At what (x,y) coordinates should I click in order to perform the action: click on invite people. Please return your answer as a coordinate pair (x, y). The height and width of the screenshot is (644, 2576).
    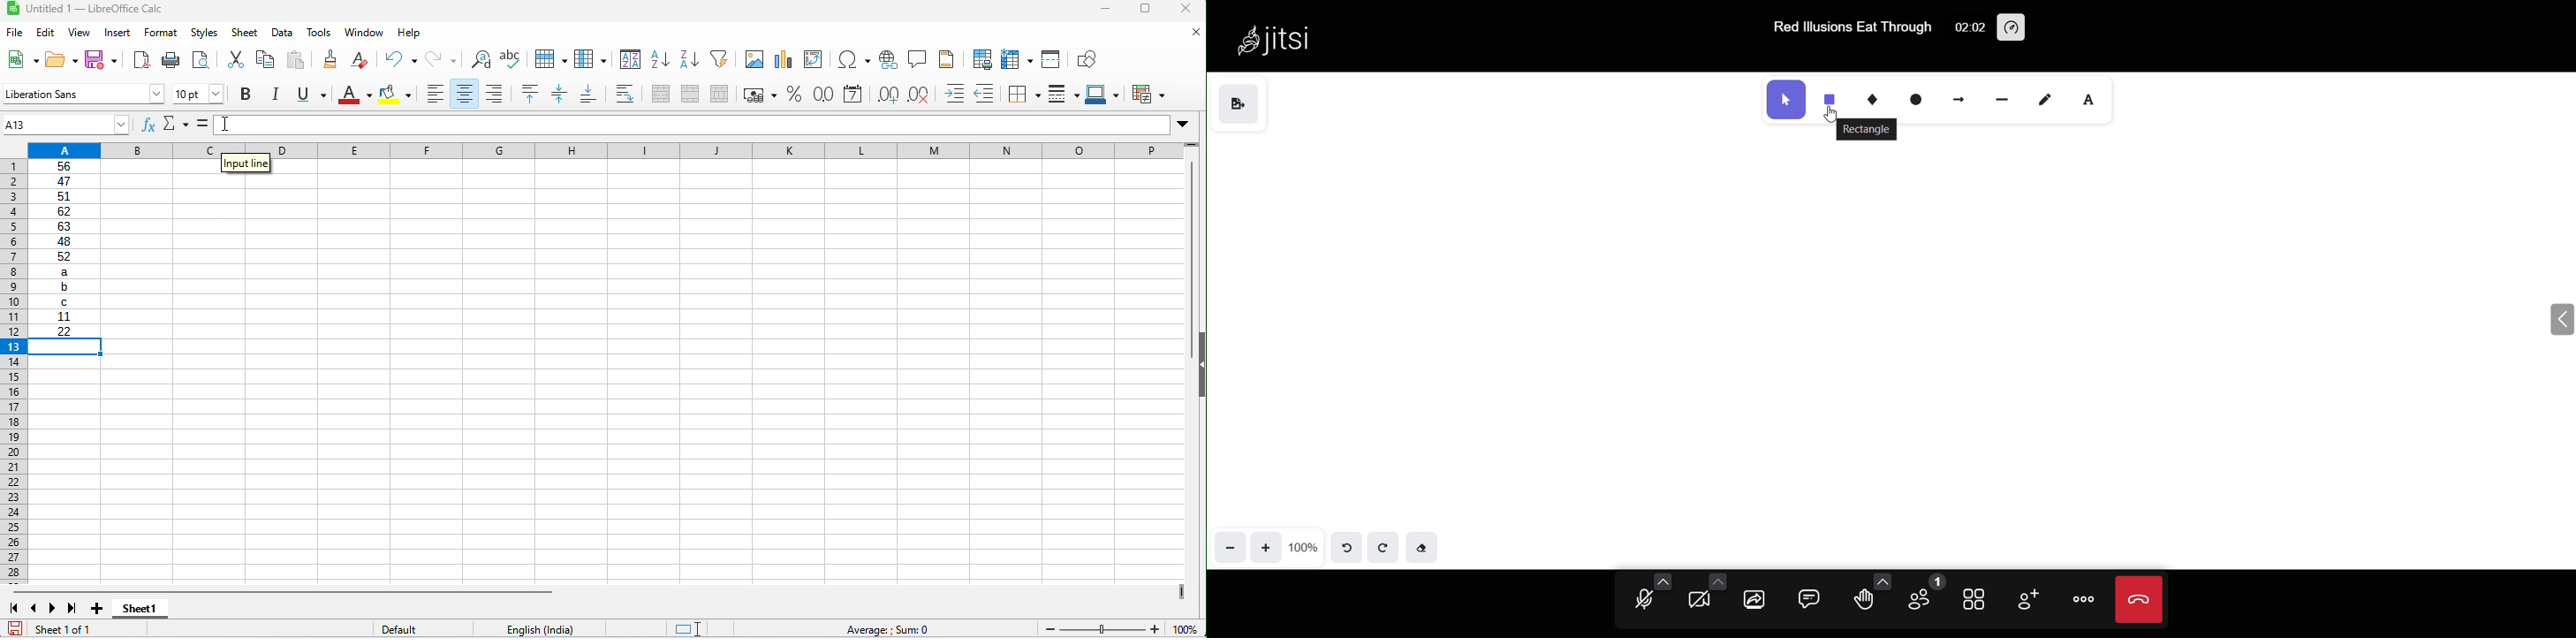
    Looking at the image, I should click on (2026, 599).